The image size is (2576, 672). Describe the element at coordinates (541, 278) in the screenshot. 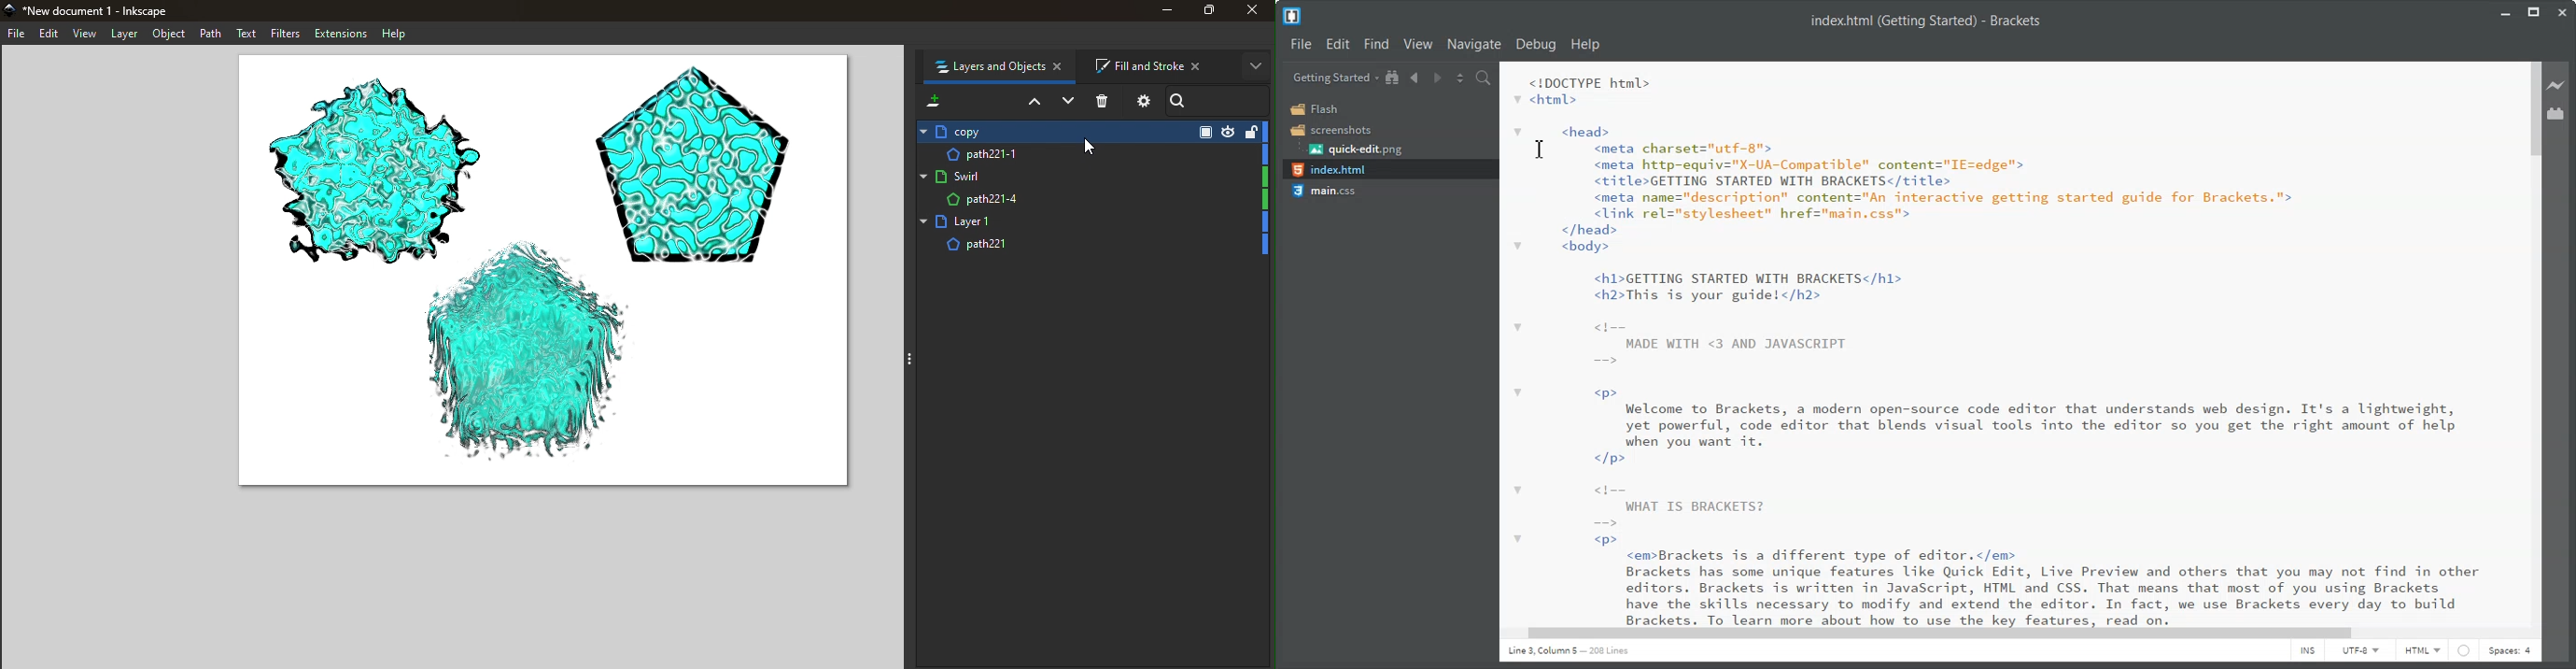

I see `Canvas showing different shapes` at that location.